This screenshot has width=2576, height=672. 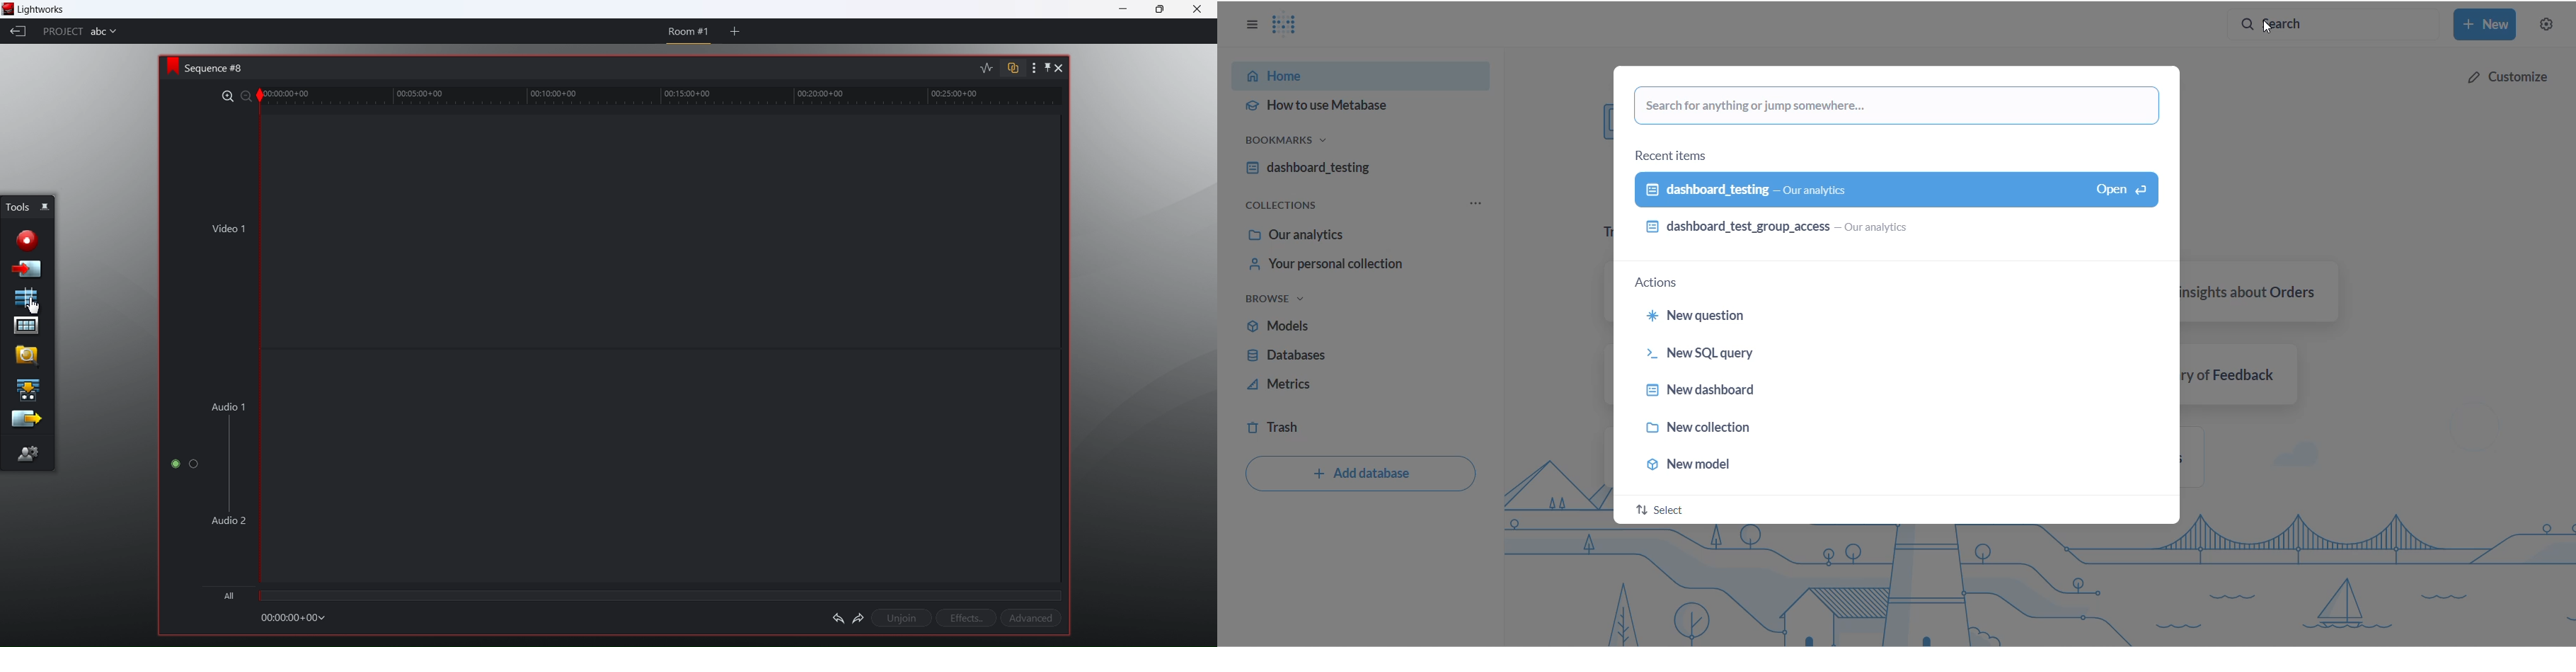 I want to click on effect, so click(x=964, y=618).